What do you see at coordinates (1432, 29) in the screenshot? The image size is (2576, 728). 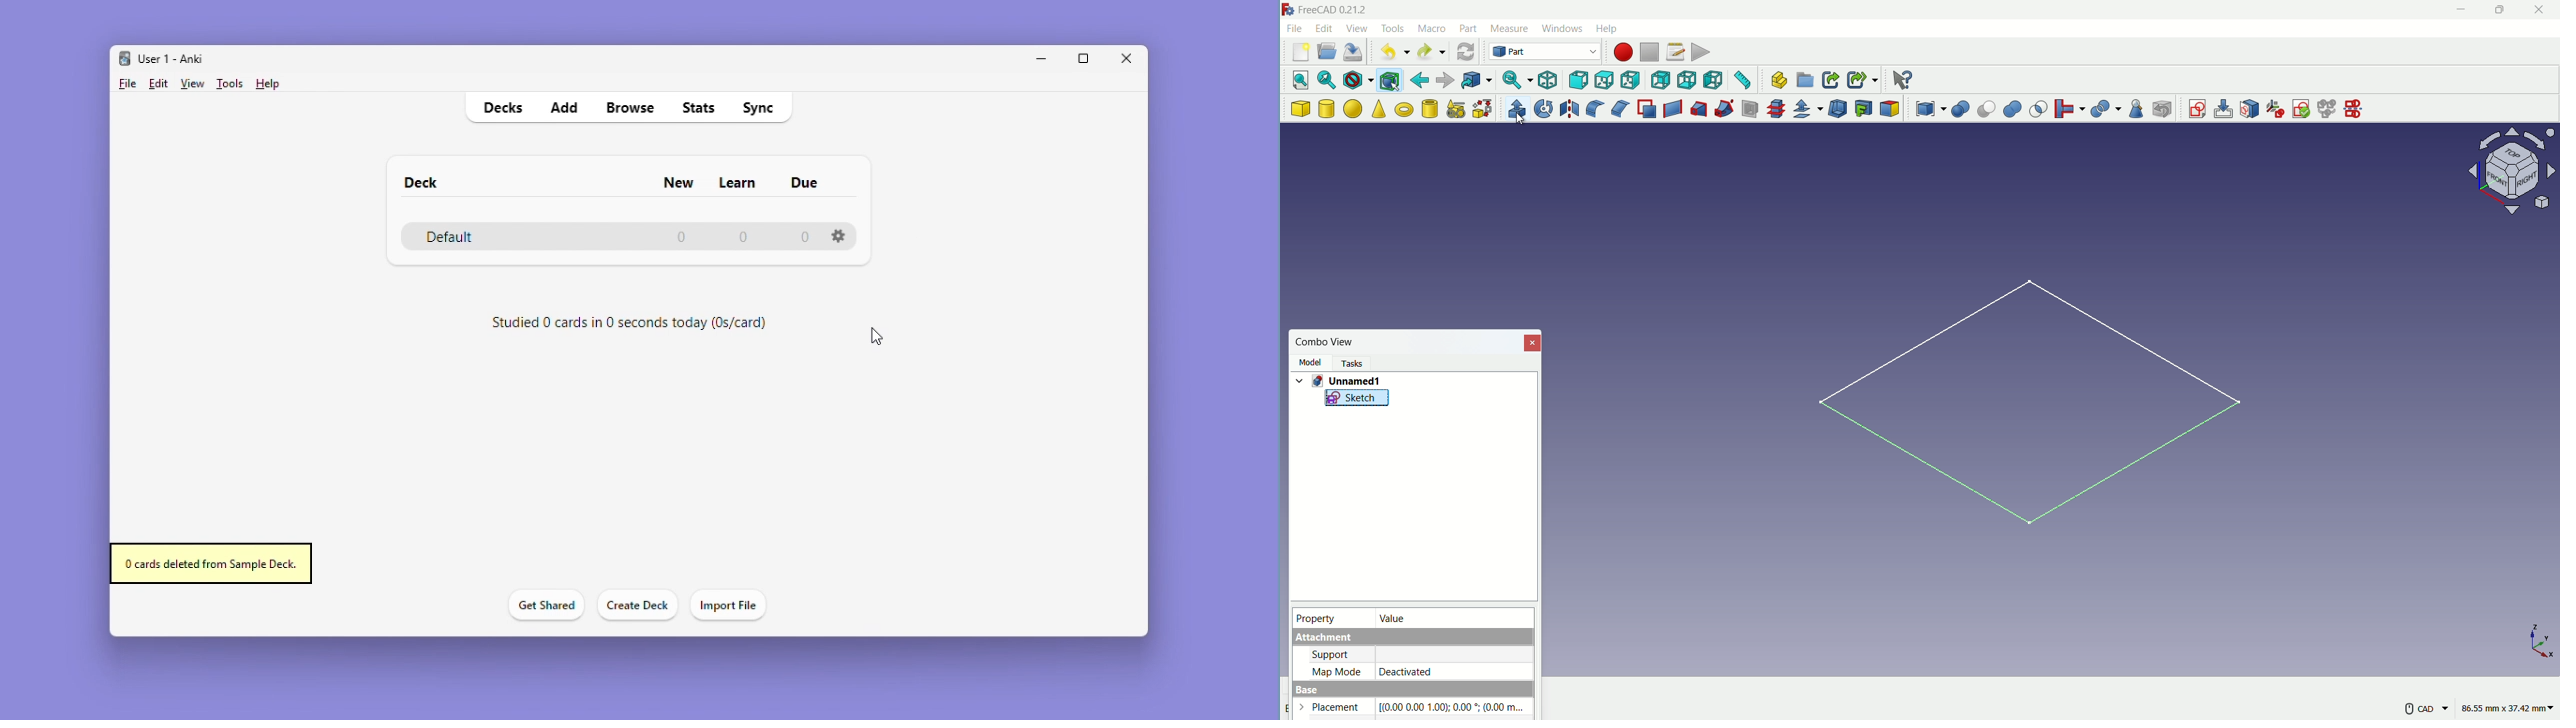 I see `macro` at bounding box center [1432, 29].